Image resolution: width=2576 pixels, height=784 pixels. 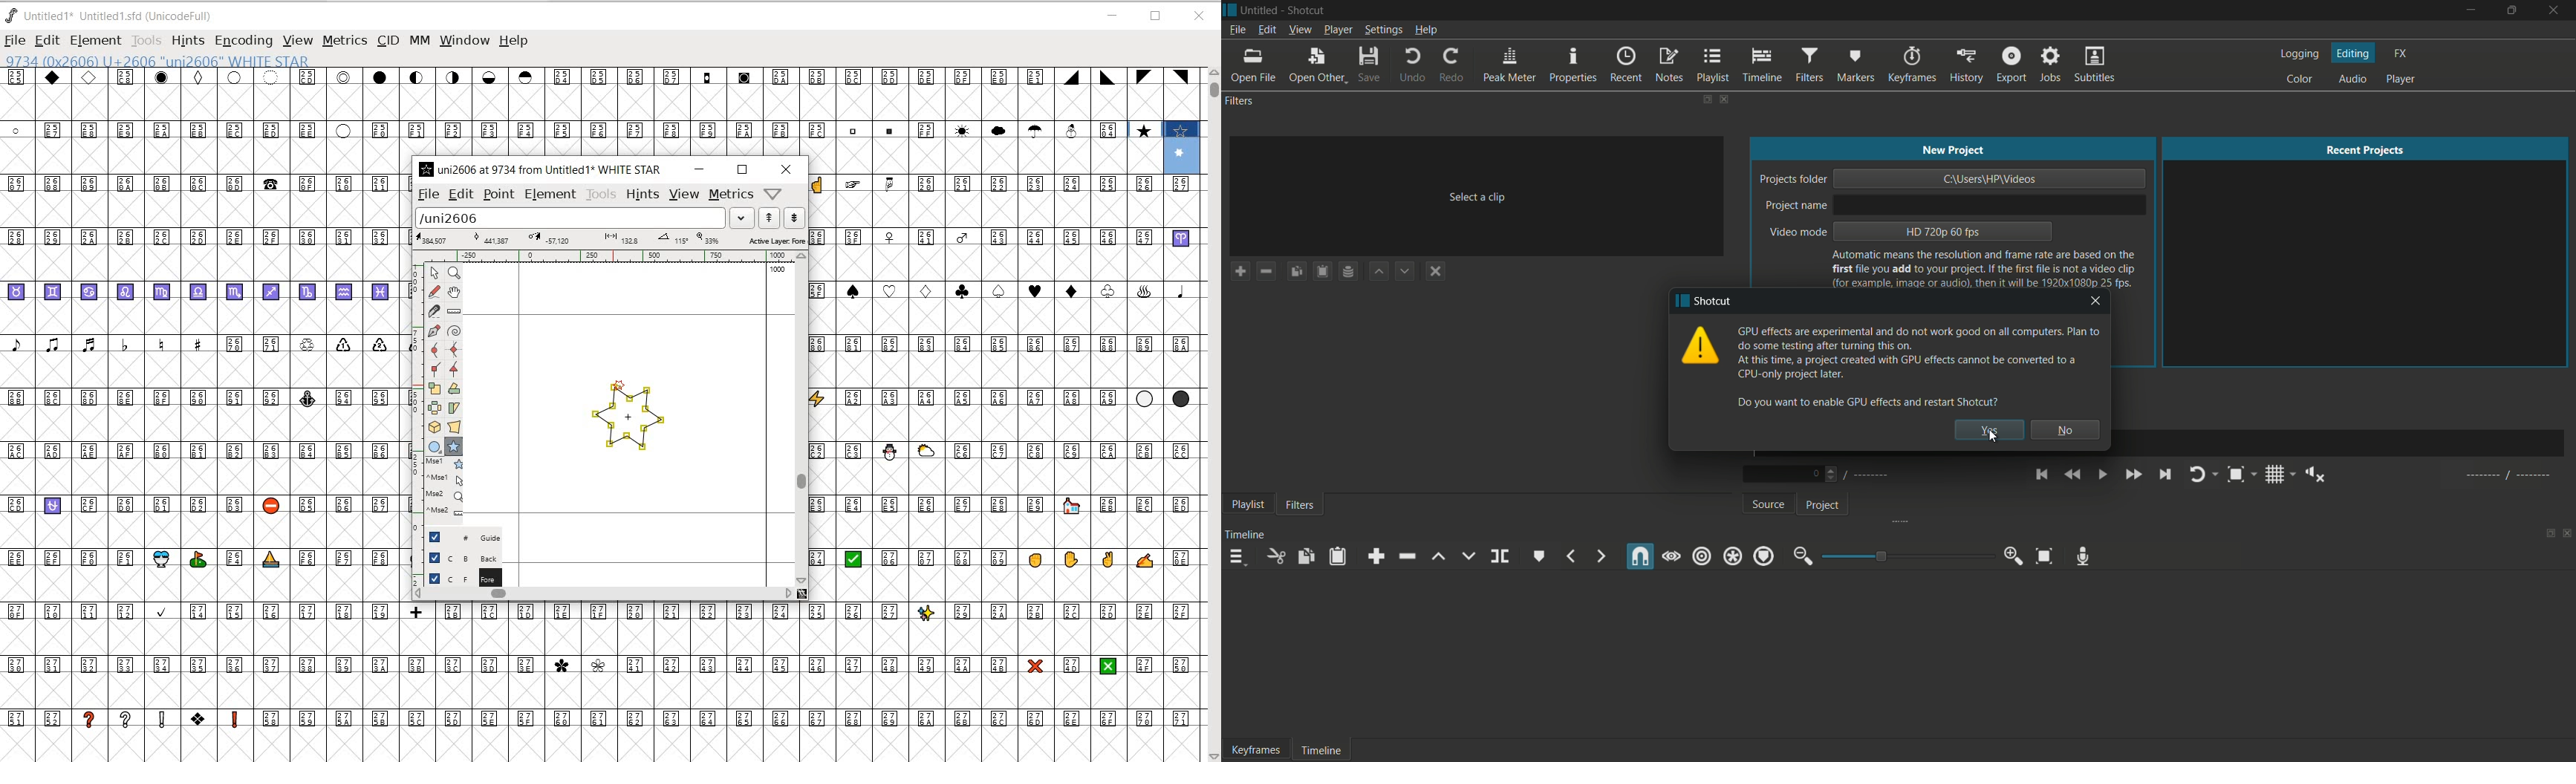 I want to click on toggle play or pause, so click(x=2103, y=475).